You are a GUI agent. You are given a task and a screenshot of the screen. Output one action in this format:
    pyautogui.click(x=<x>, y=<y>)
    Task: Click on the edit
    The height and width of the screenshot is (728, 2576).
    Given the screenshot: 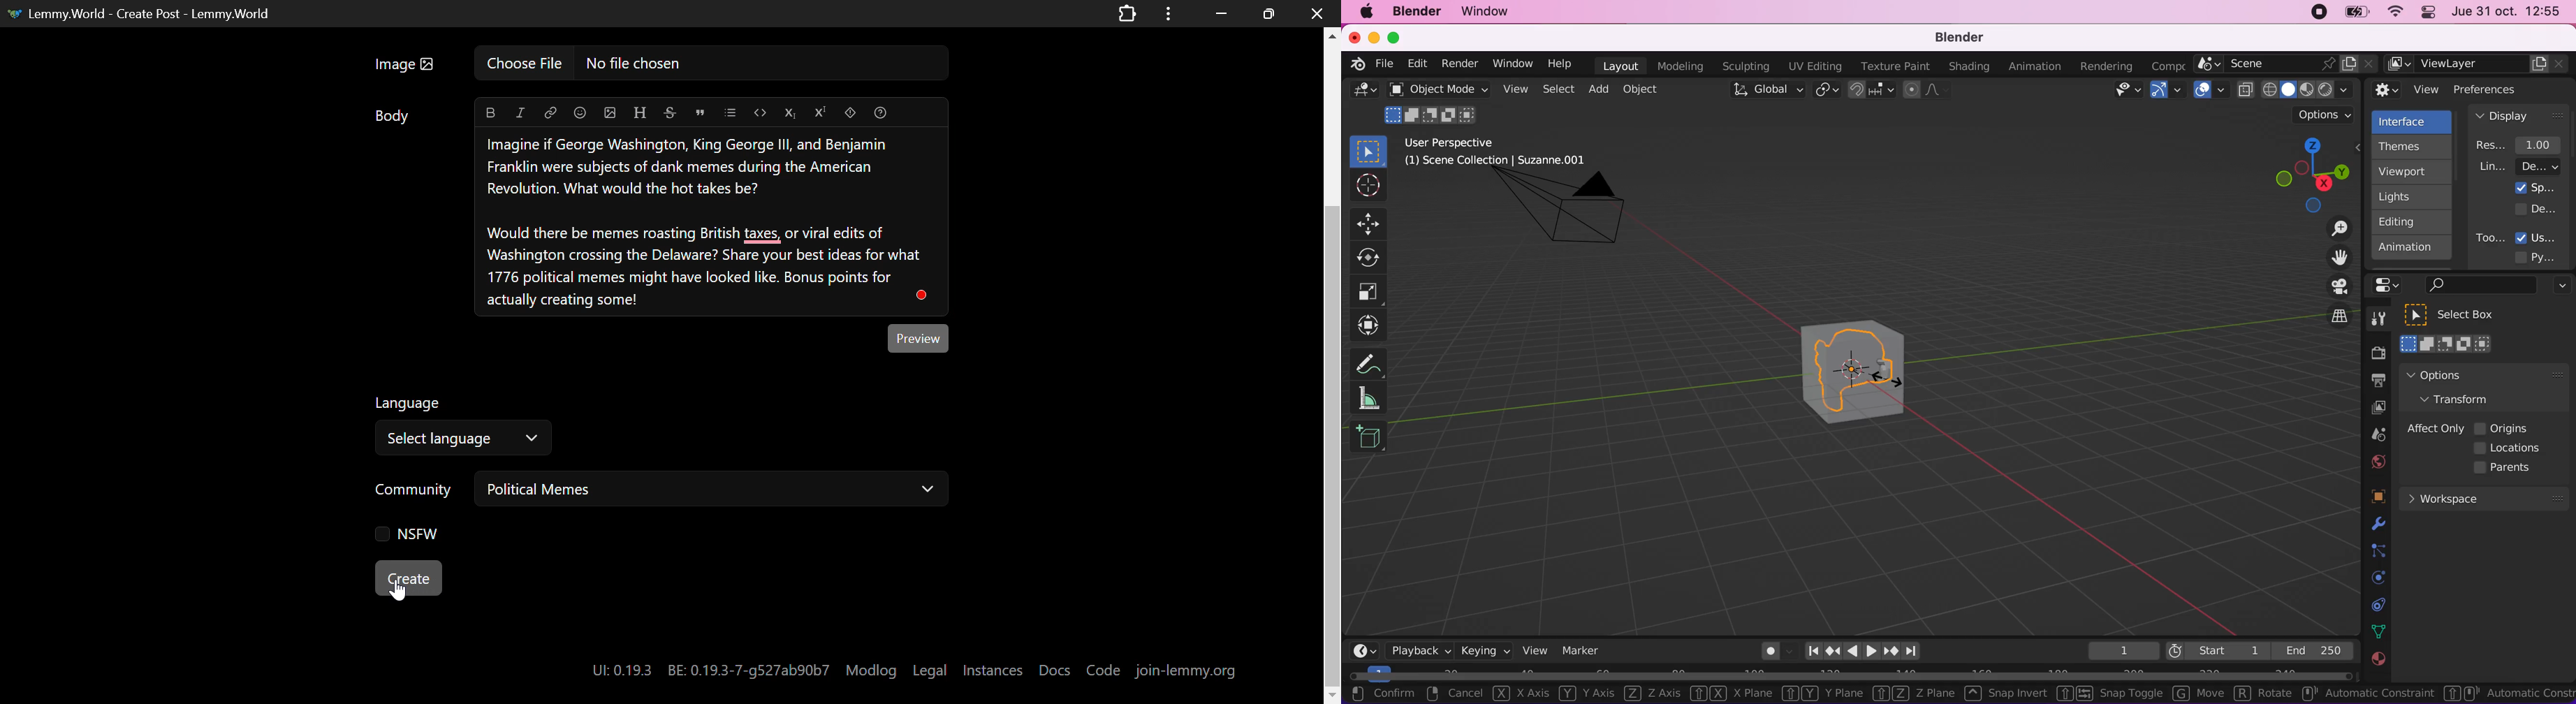 What is the action you would take?
    pyautogui.click(x=1414, y=63)
    